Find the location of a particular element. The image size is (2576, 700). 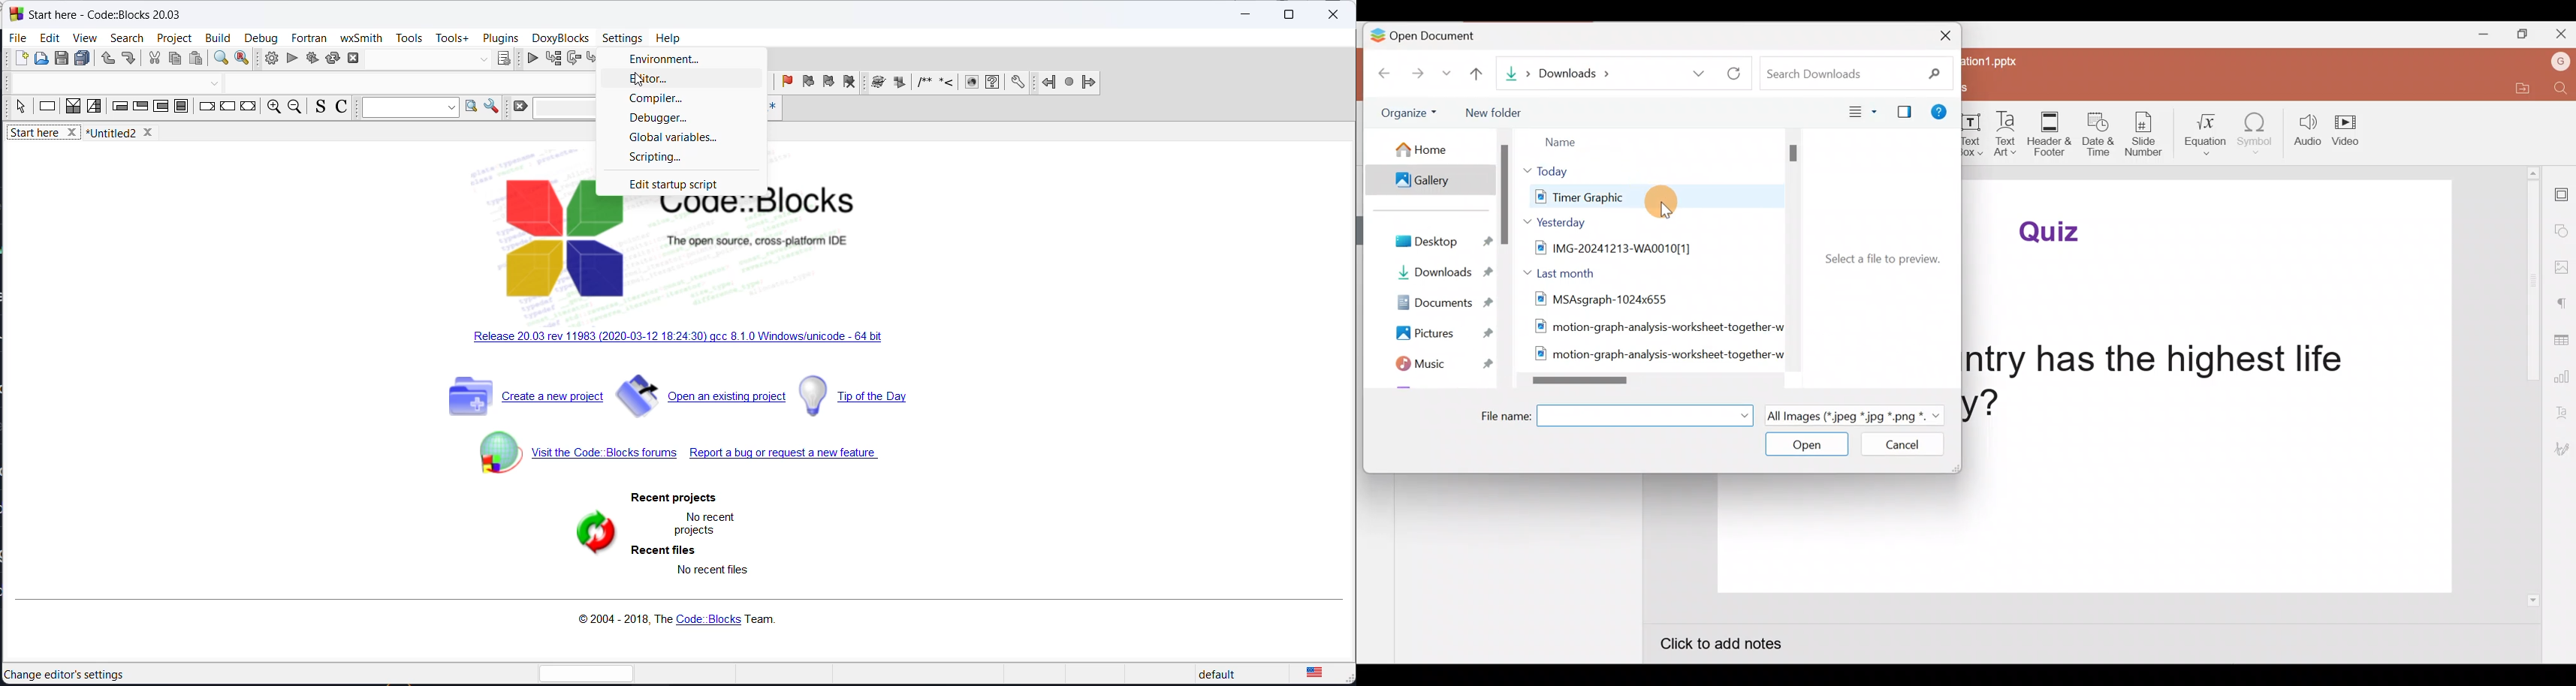

run to cursor is located at coordinates (551, 59).